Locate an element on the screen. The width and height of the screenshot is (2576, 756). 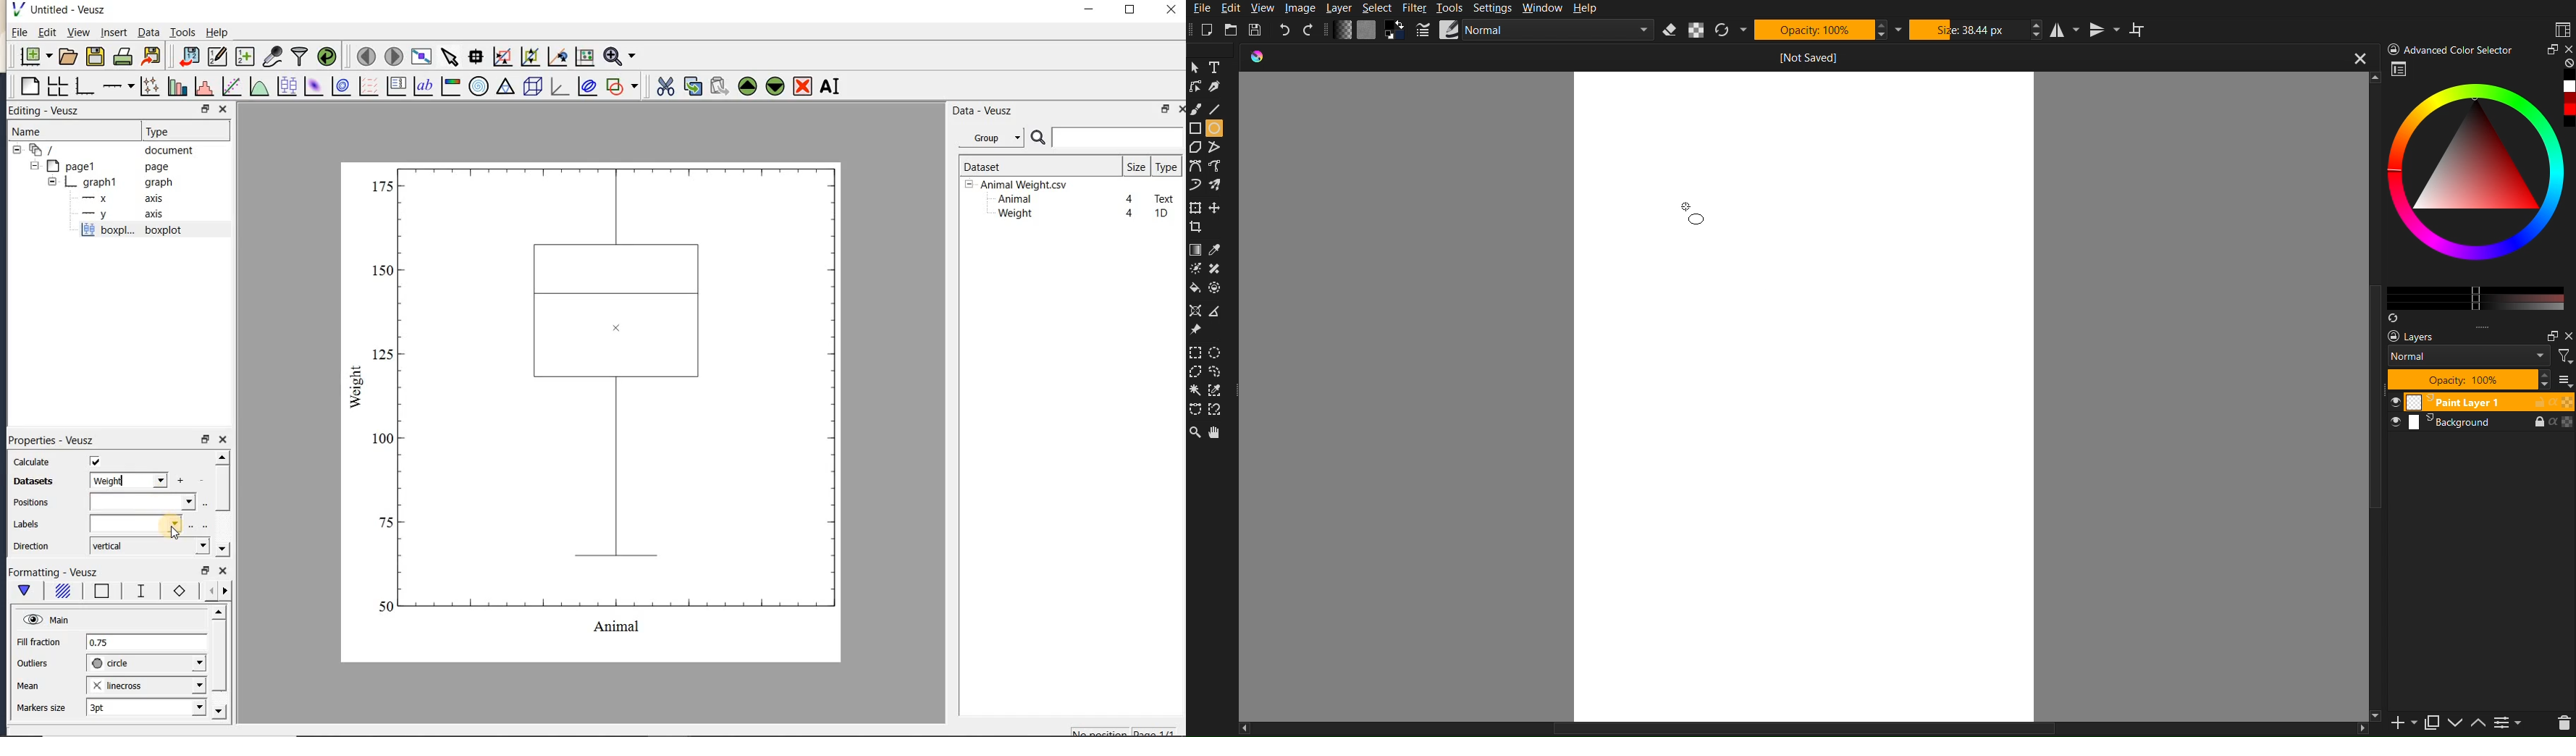
view is located at coordinates (77, 34).